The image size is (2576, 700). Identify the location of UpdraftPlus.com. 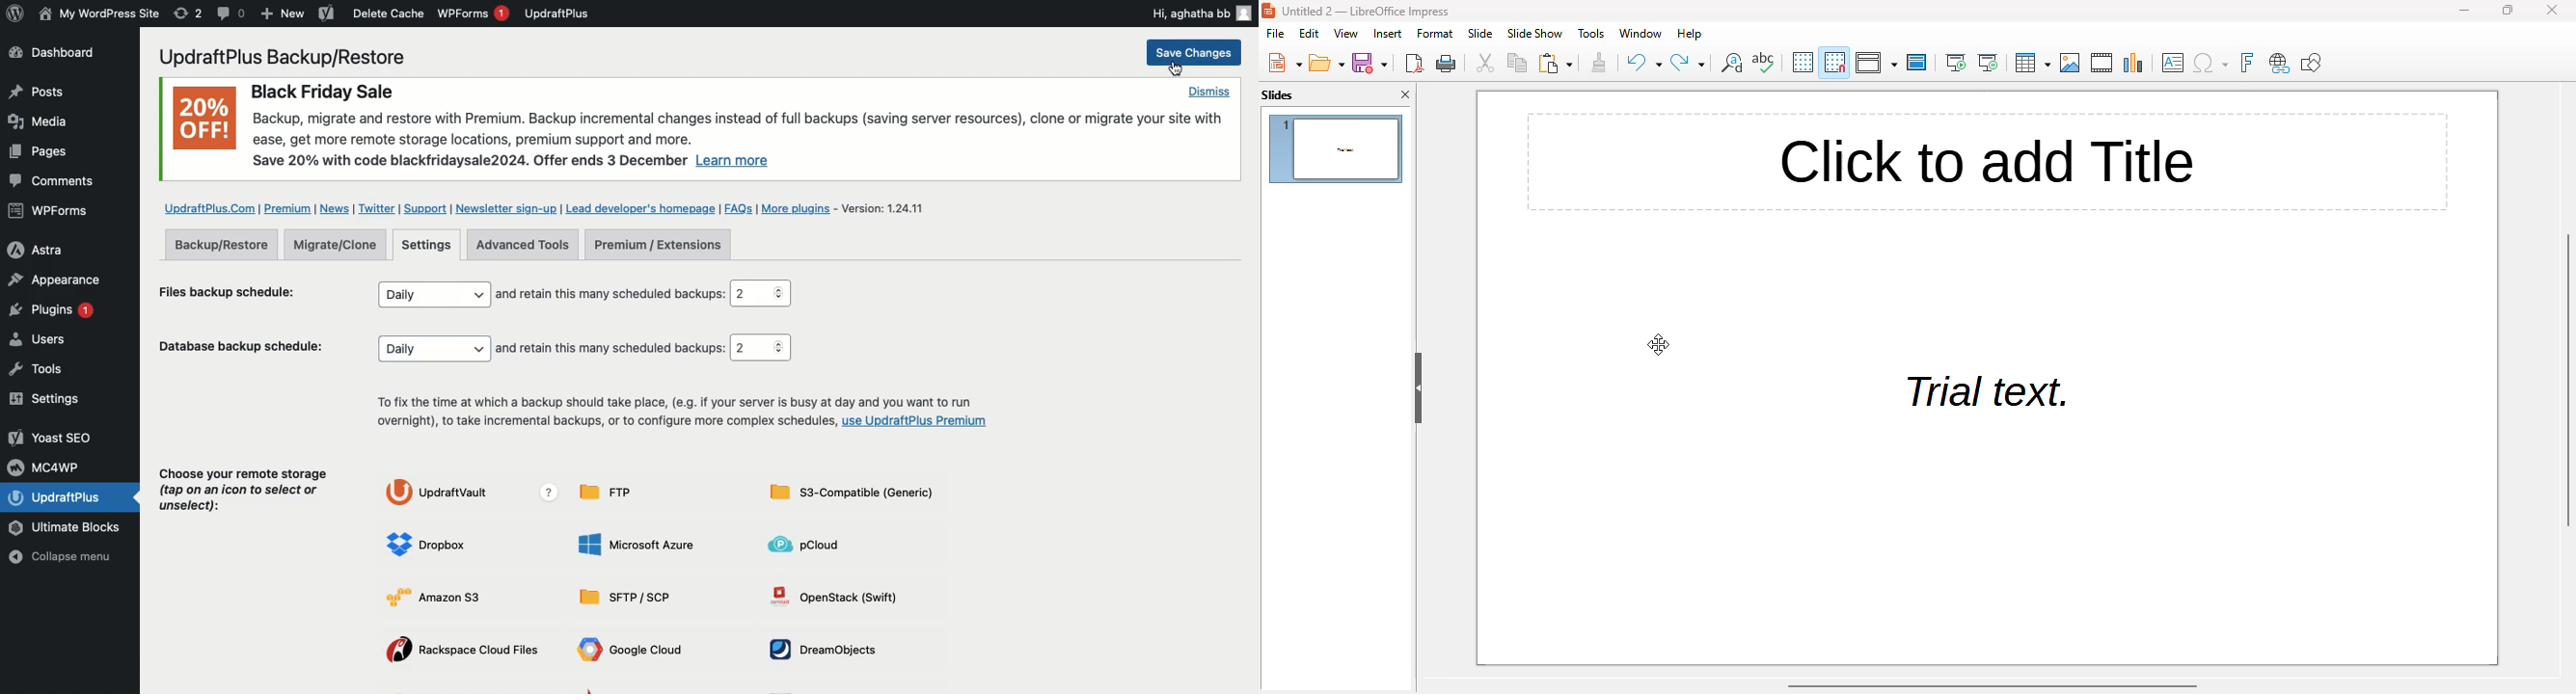
(208, 207).